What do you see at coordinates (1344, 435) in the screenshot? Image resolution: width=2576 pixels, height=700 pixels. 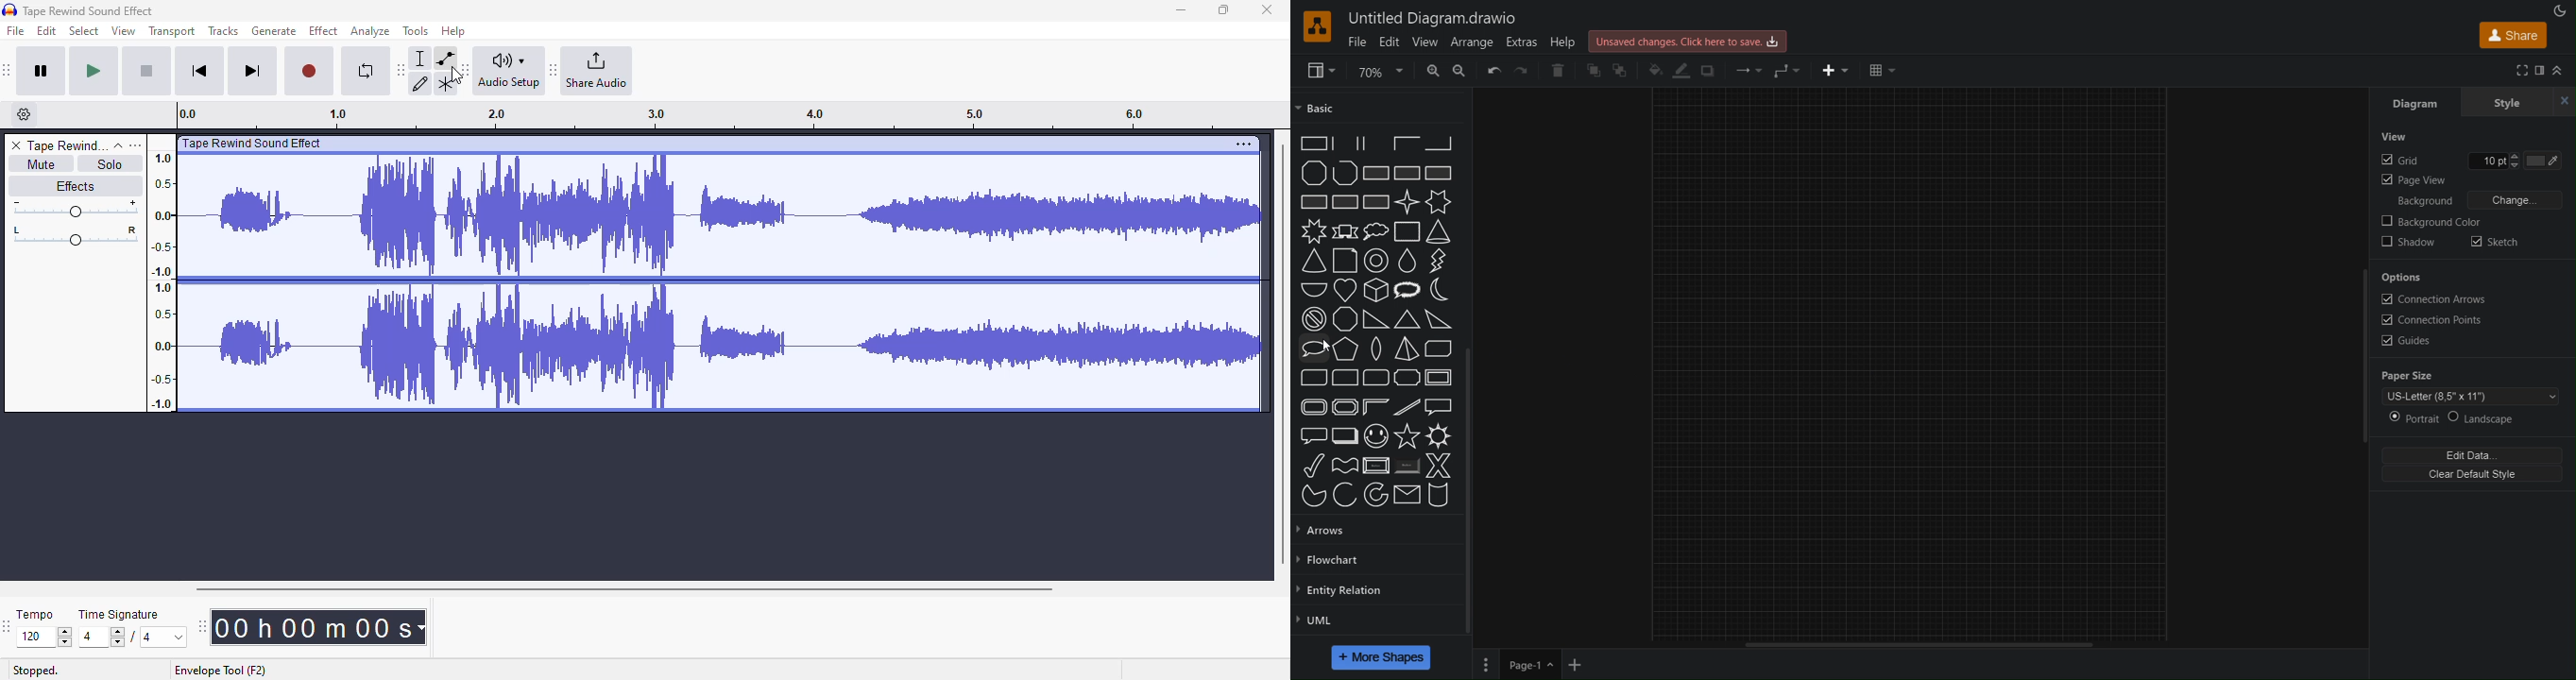 I see `Layered Rectangle` at bounding box center [1344, 435].